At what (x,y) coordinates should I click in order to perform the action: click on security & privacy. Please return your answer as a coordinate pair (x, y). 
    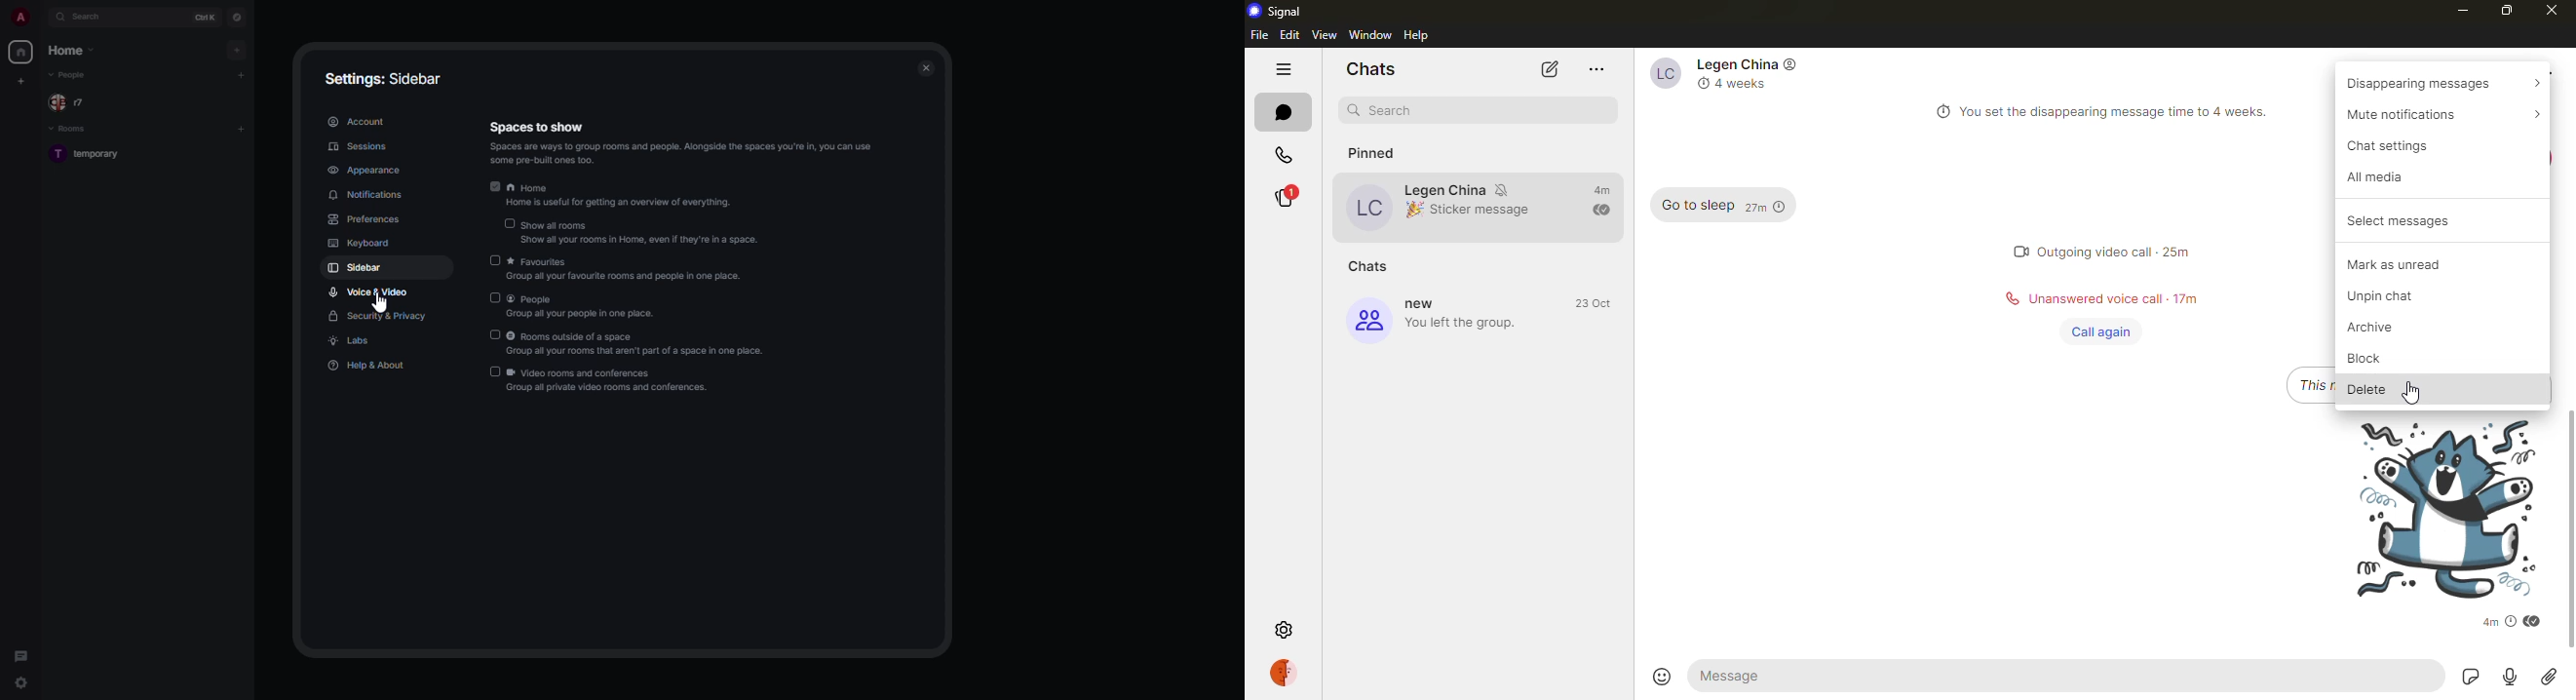
    Looking at the image, I should click on (378, 318).